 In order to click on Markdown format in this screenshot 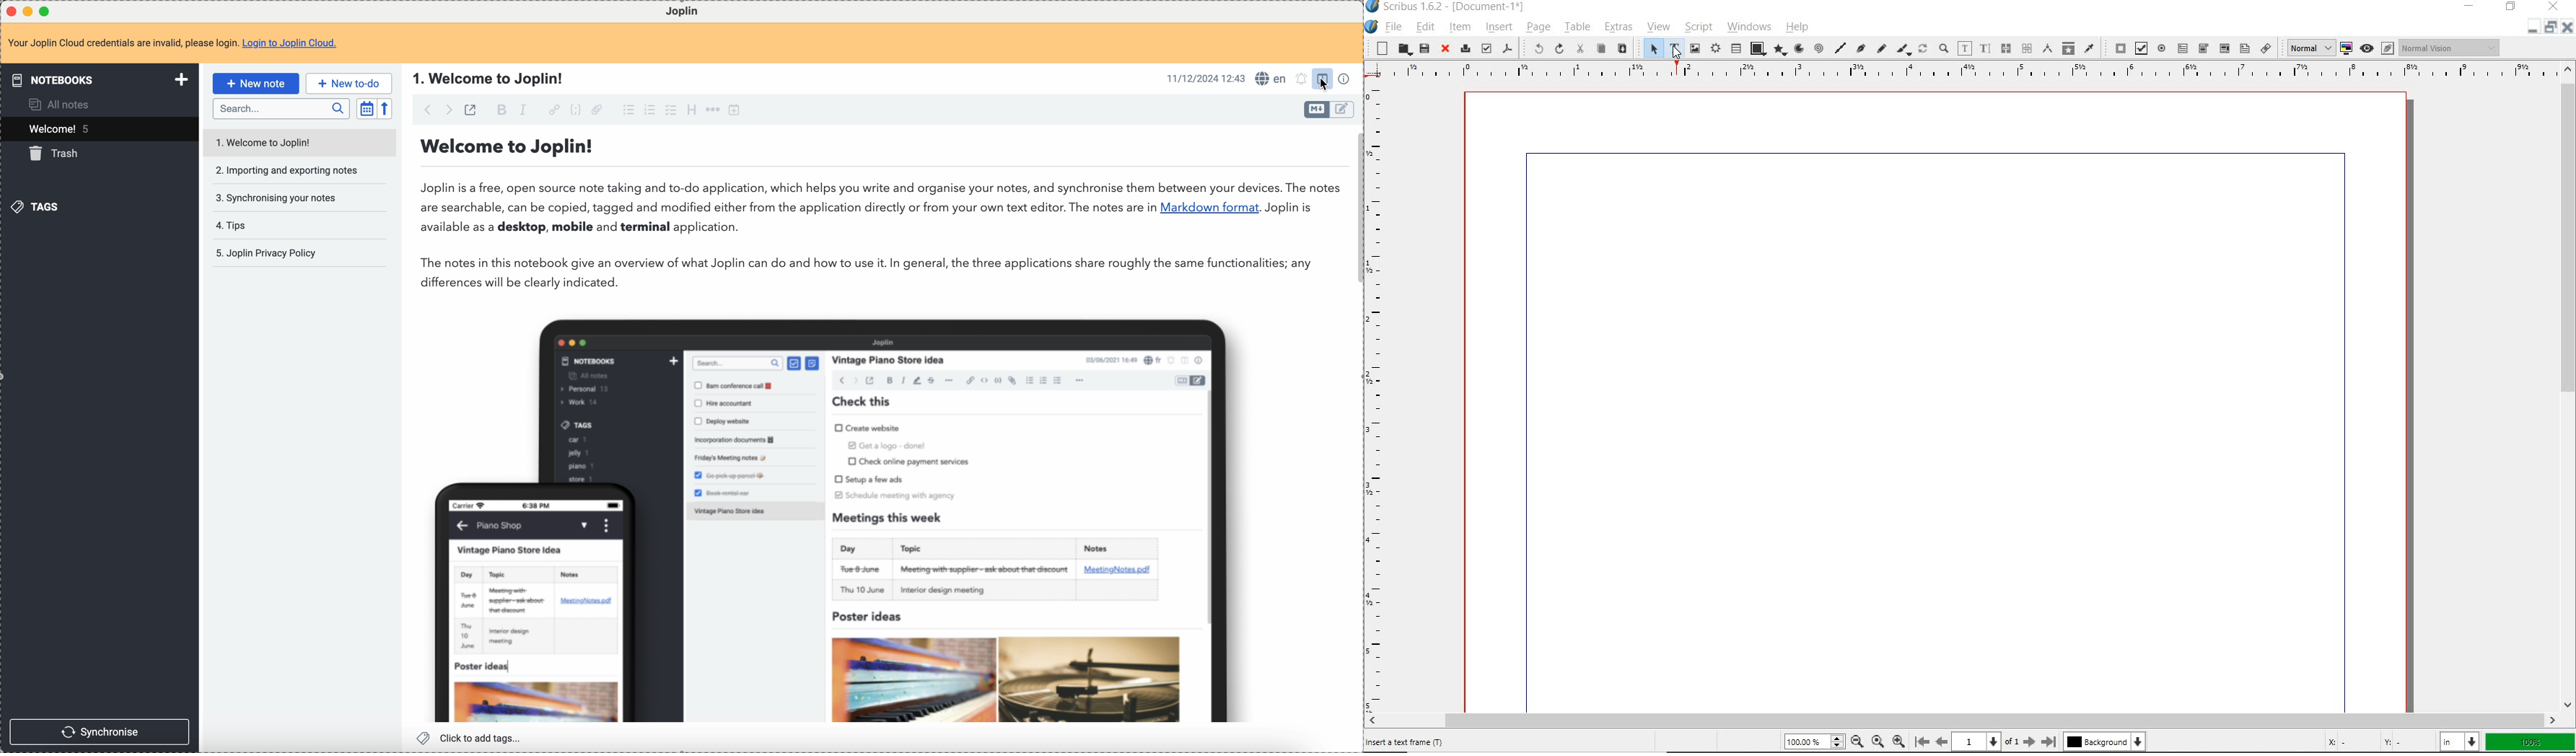, I will do `click(1210, 207)`.